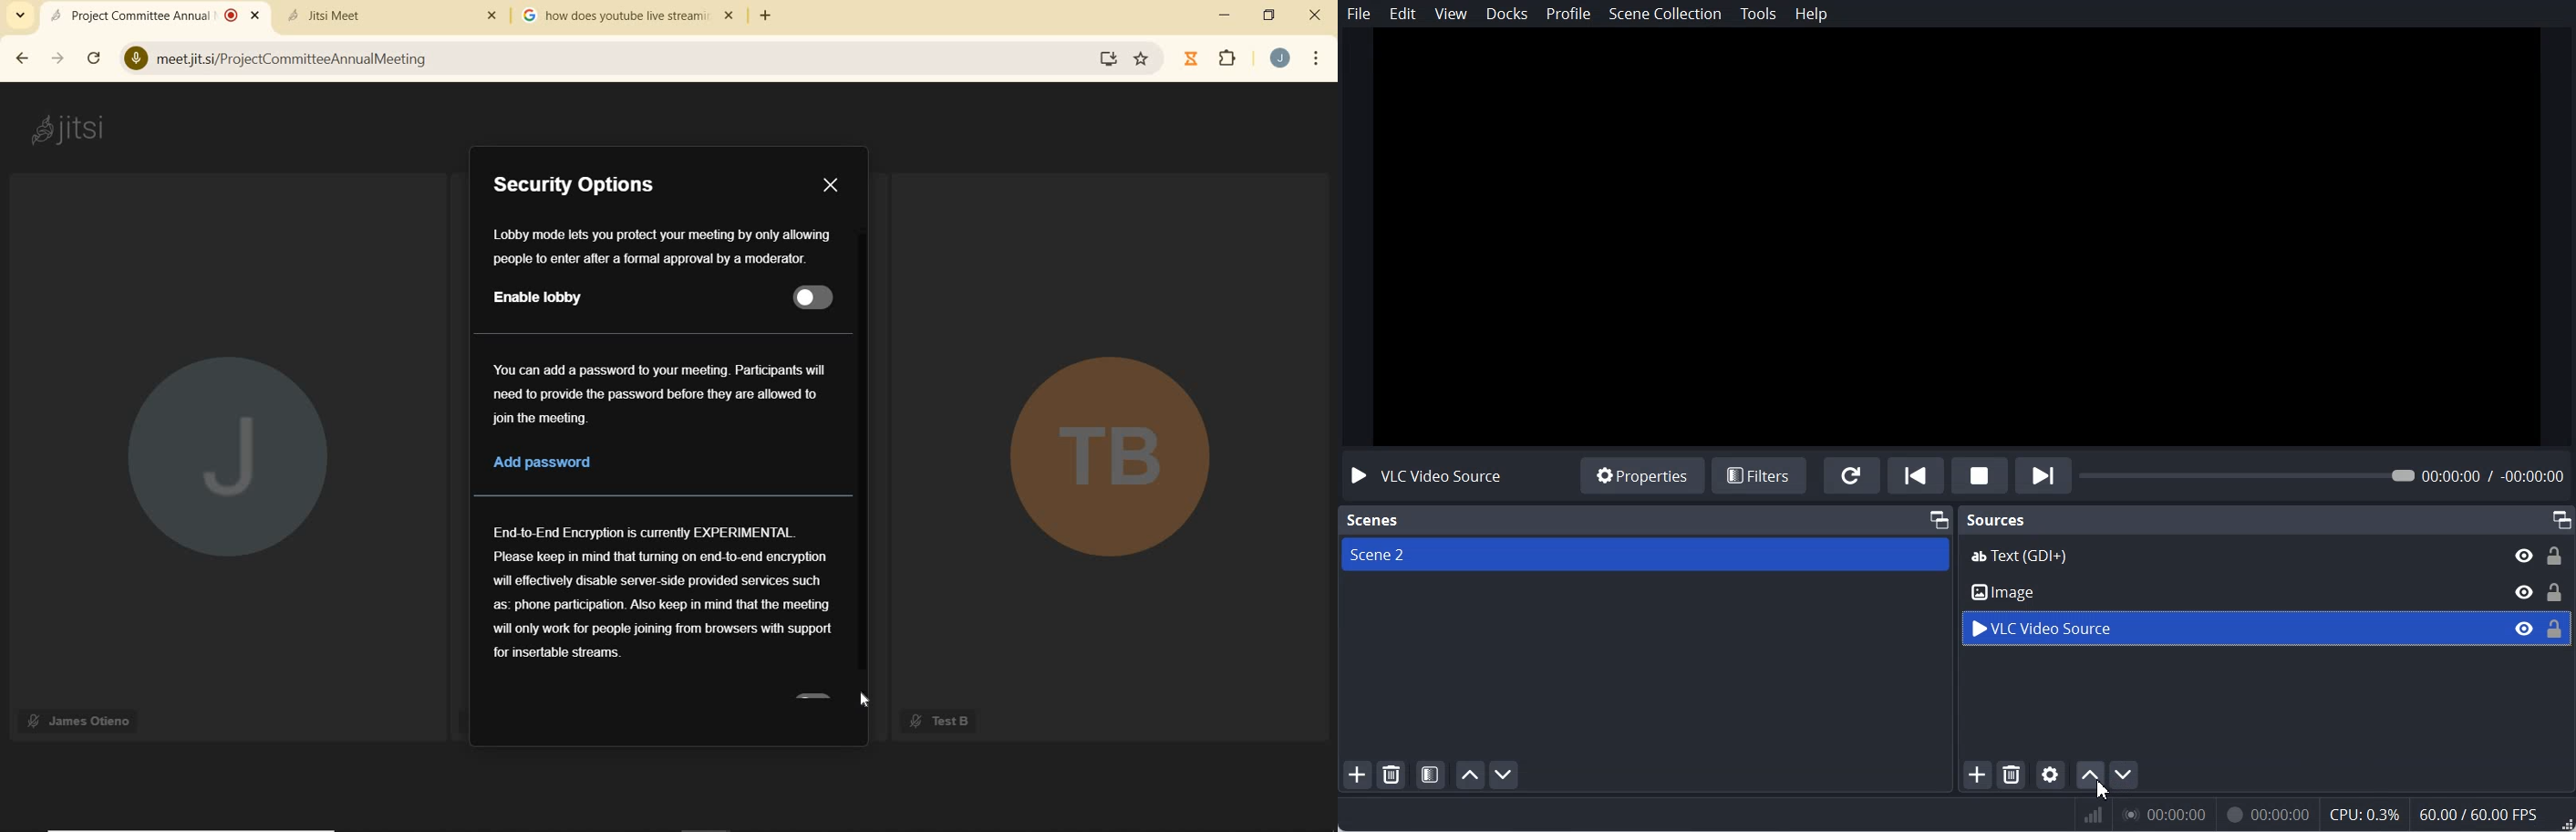  I want to click on Lobby mode lets you protect your meeting by only allowing
people to enter after a formal approval by a moderator., so click(664, 245).